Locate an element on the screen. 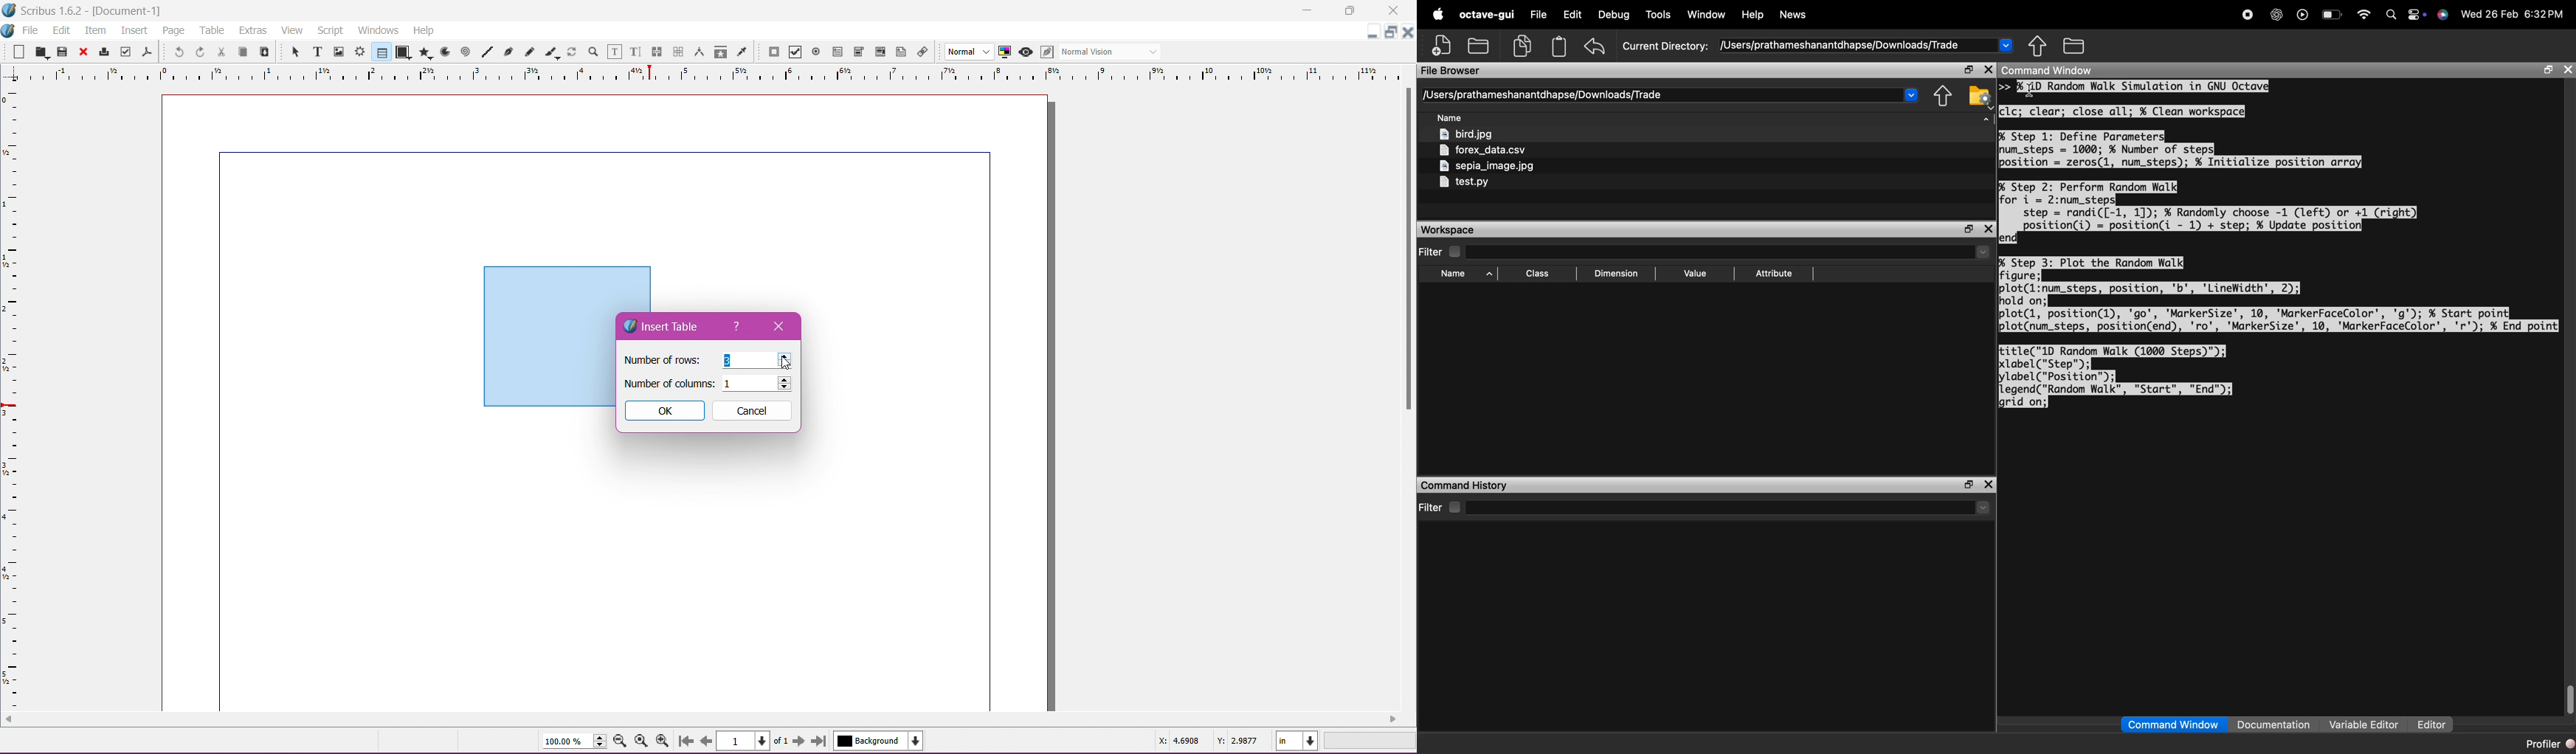 The image size is (2576, 756). of 1 is located at coordinates (780, 739).